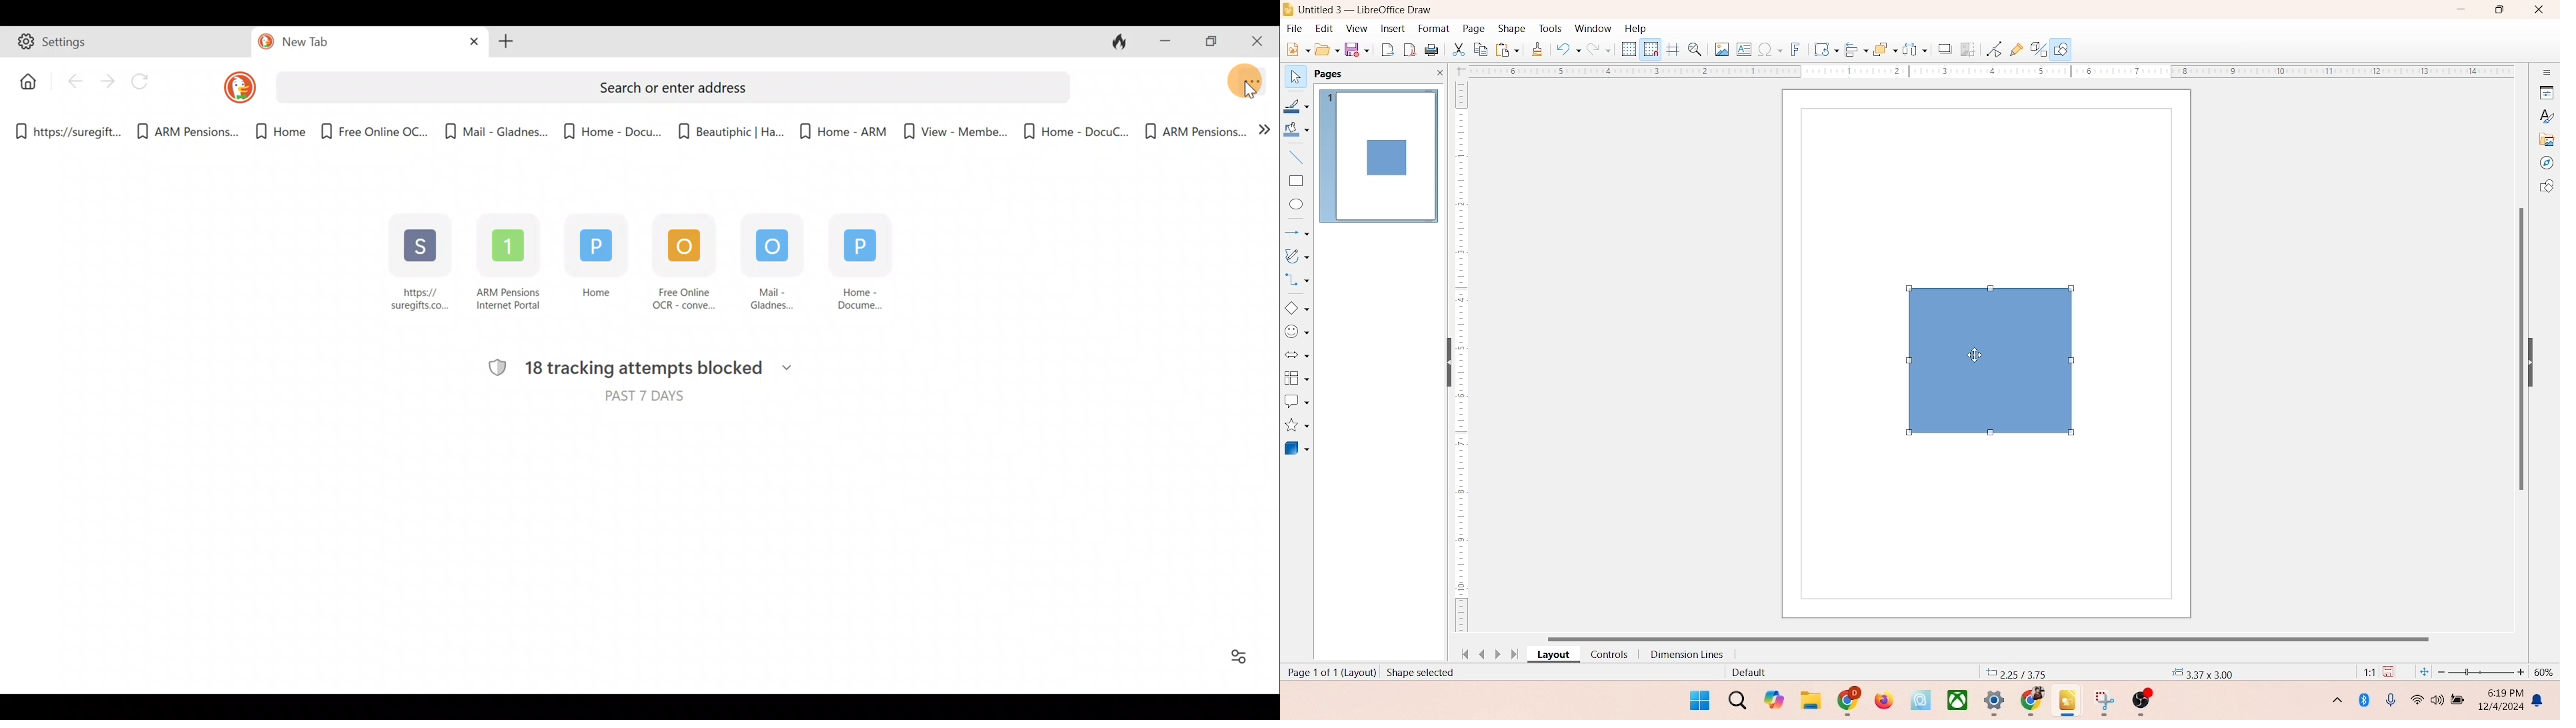  What do you see at coordinates (1648, 49) in the screenshot?
I see `snap to grid` at bounding box center [1648, 49].